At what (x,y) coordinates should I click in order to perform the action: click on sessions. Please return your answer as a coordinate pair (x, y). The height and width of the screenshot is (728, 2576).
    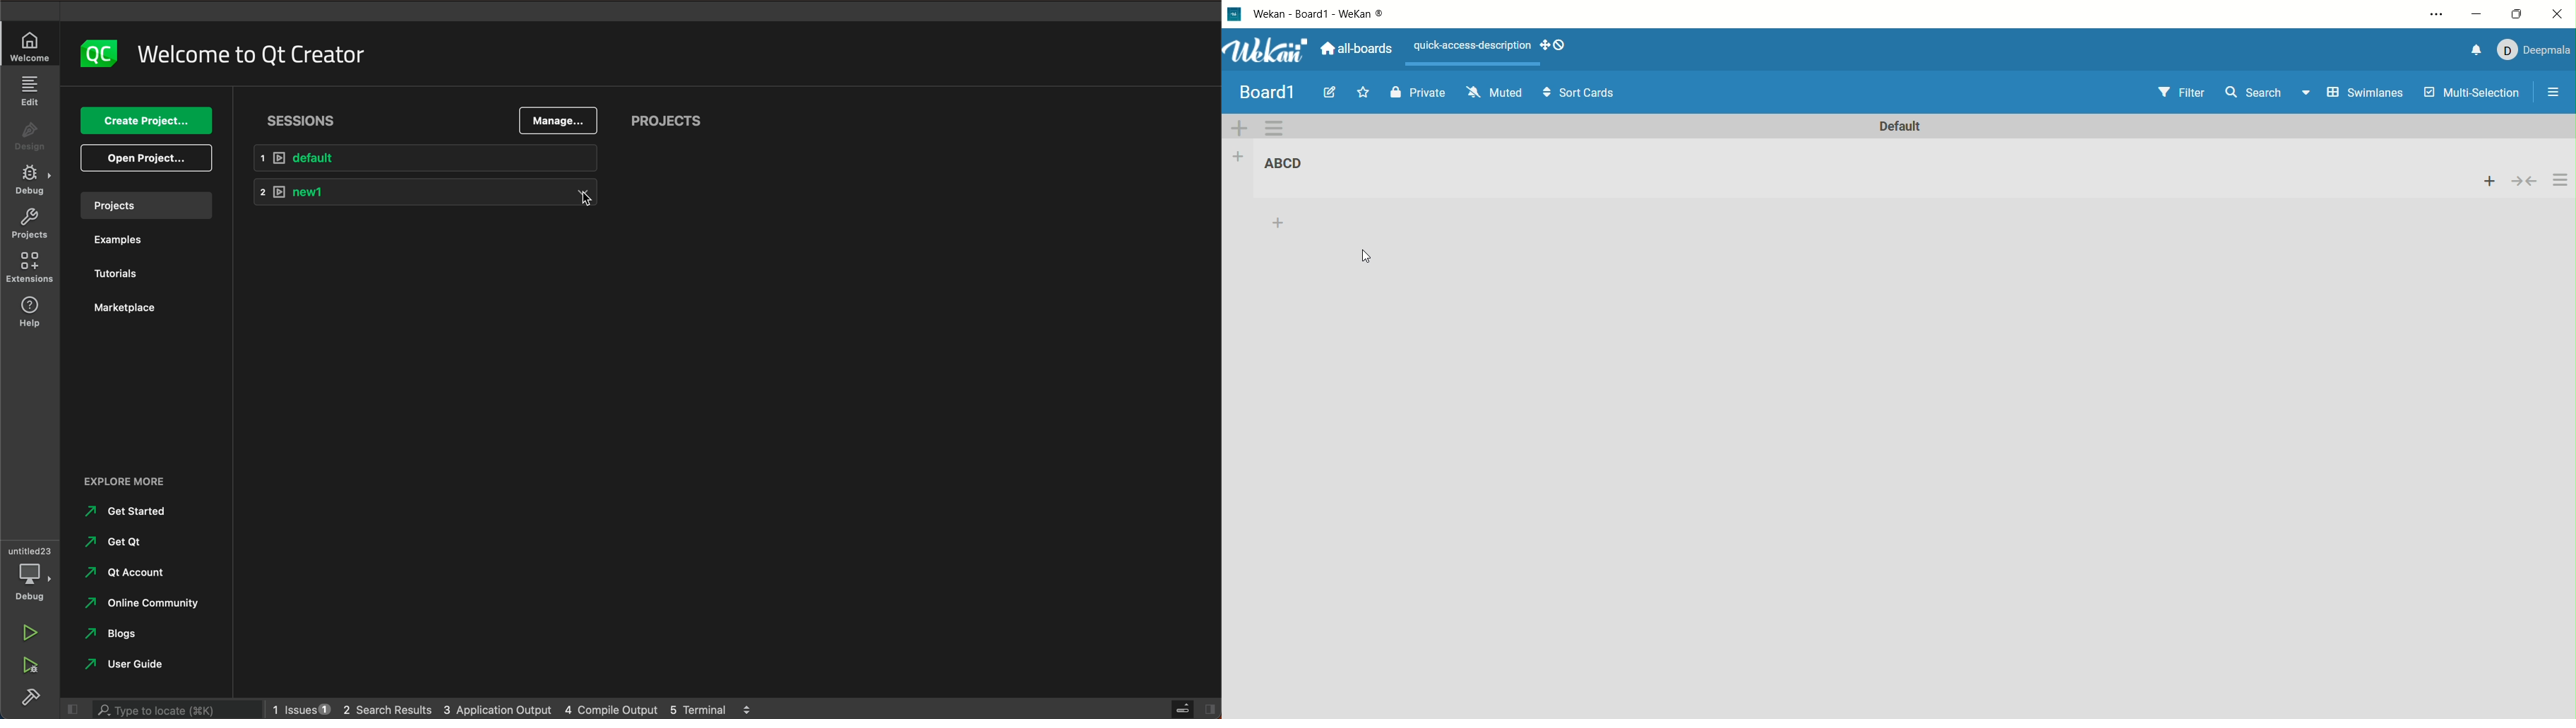
    Looking at the image, I should click on (306, 118).